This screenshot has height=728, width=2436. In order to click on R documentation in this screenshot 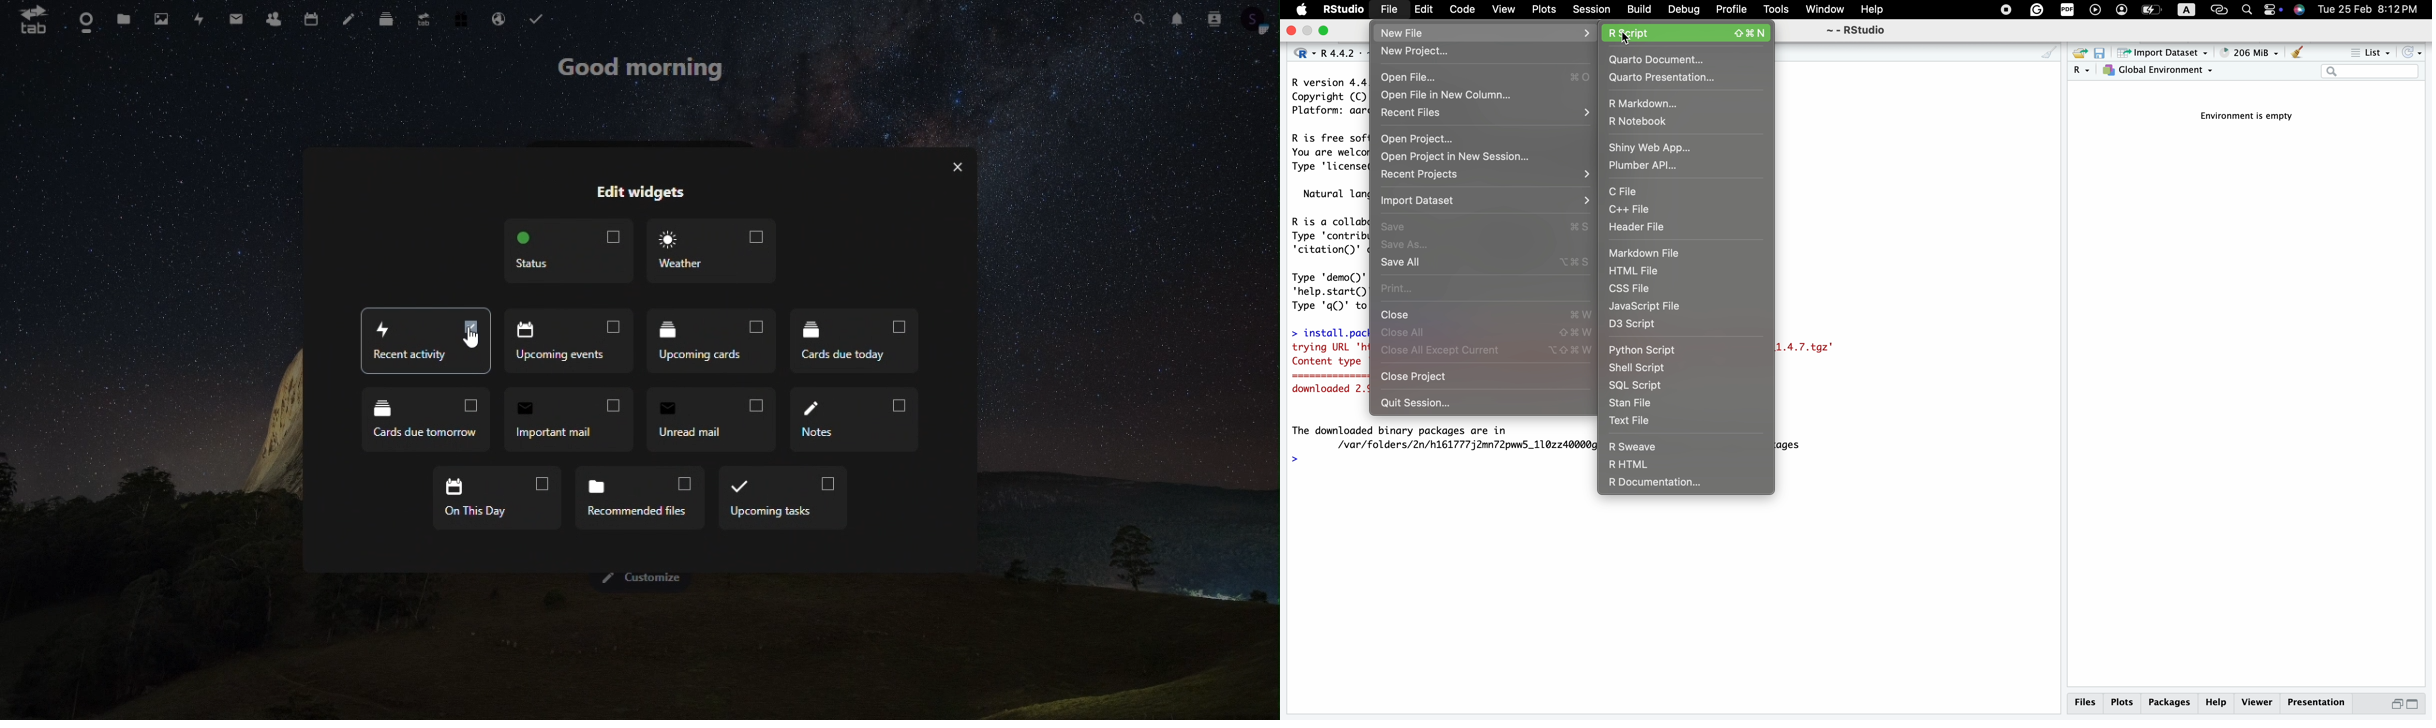, I will do `click(1681, 482)`.